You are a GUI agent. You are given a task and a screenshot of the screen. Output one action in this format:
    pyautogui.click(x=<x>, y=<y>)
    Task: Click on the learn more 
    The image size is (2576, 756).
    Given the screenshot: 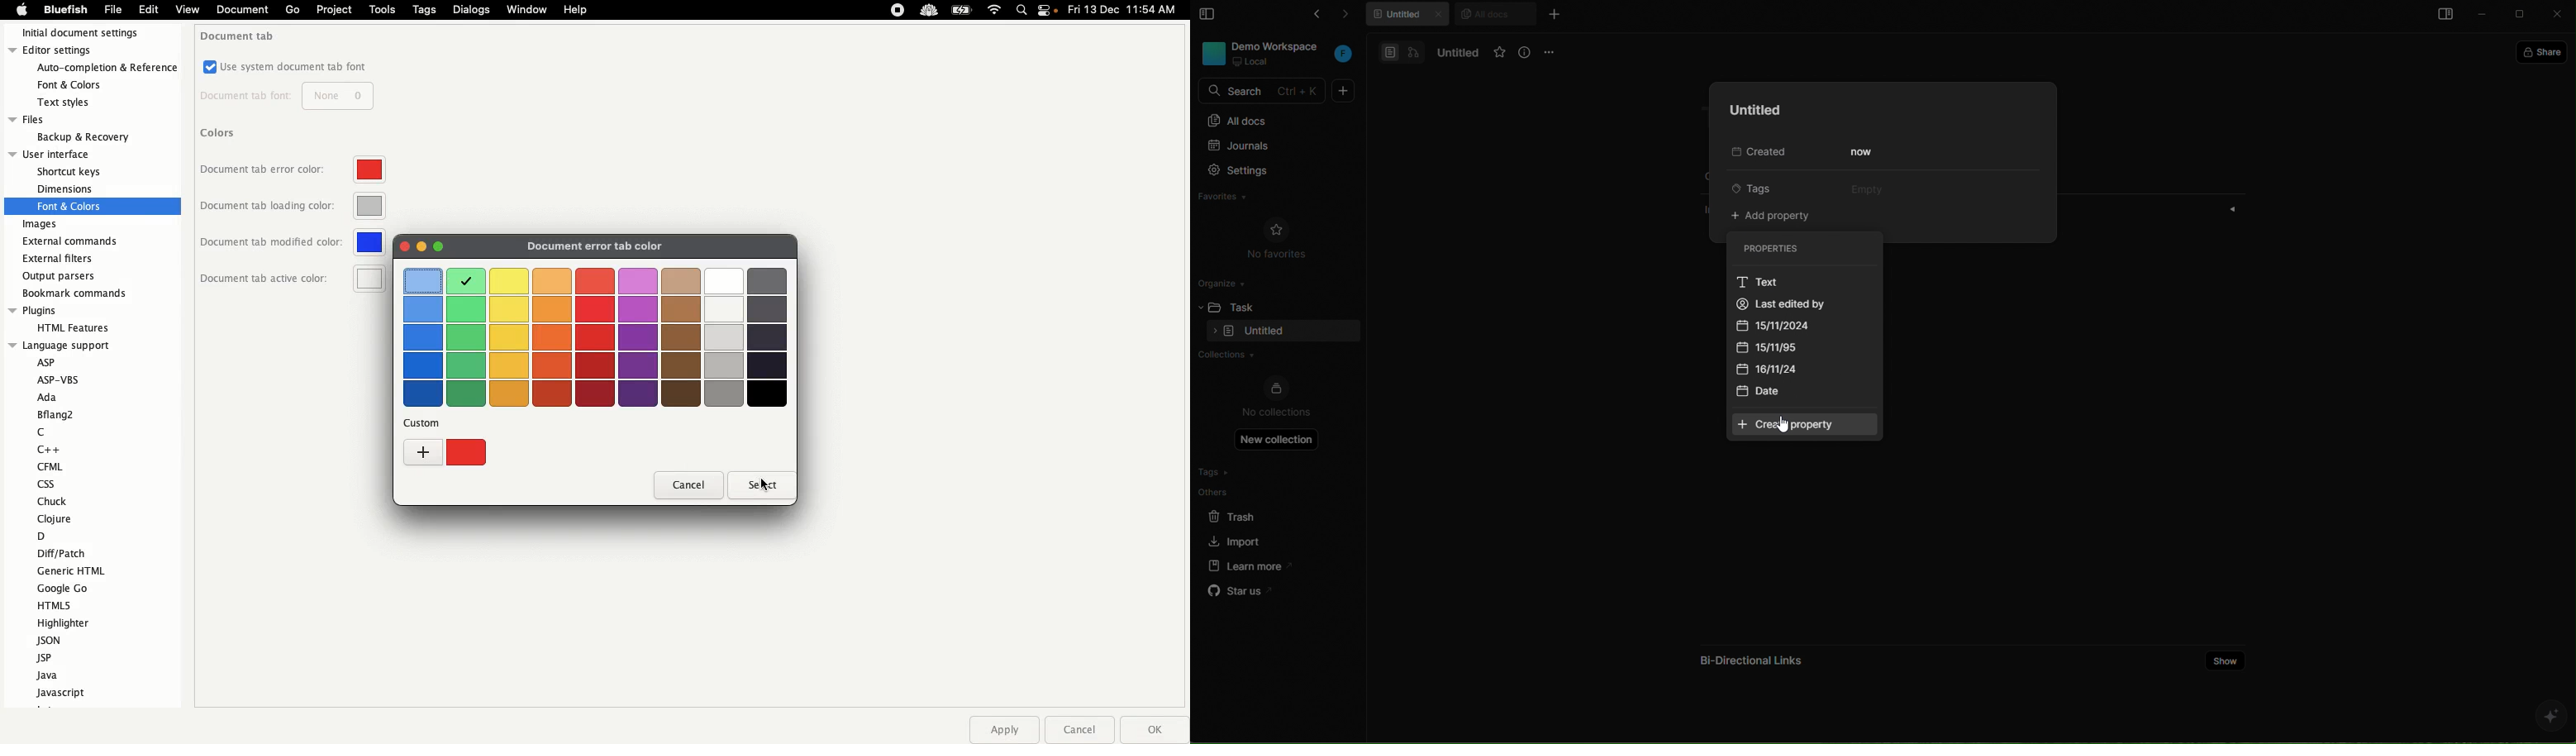 What is the action you would take?
    pyautogui.click(x=1245, y=565)
    